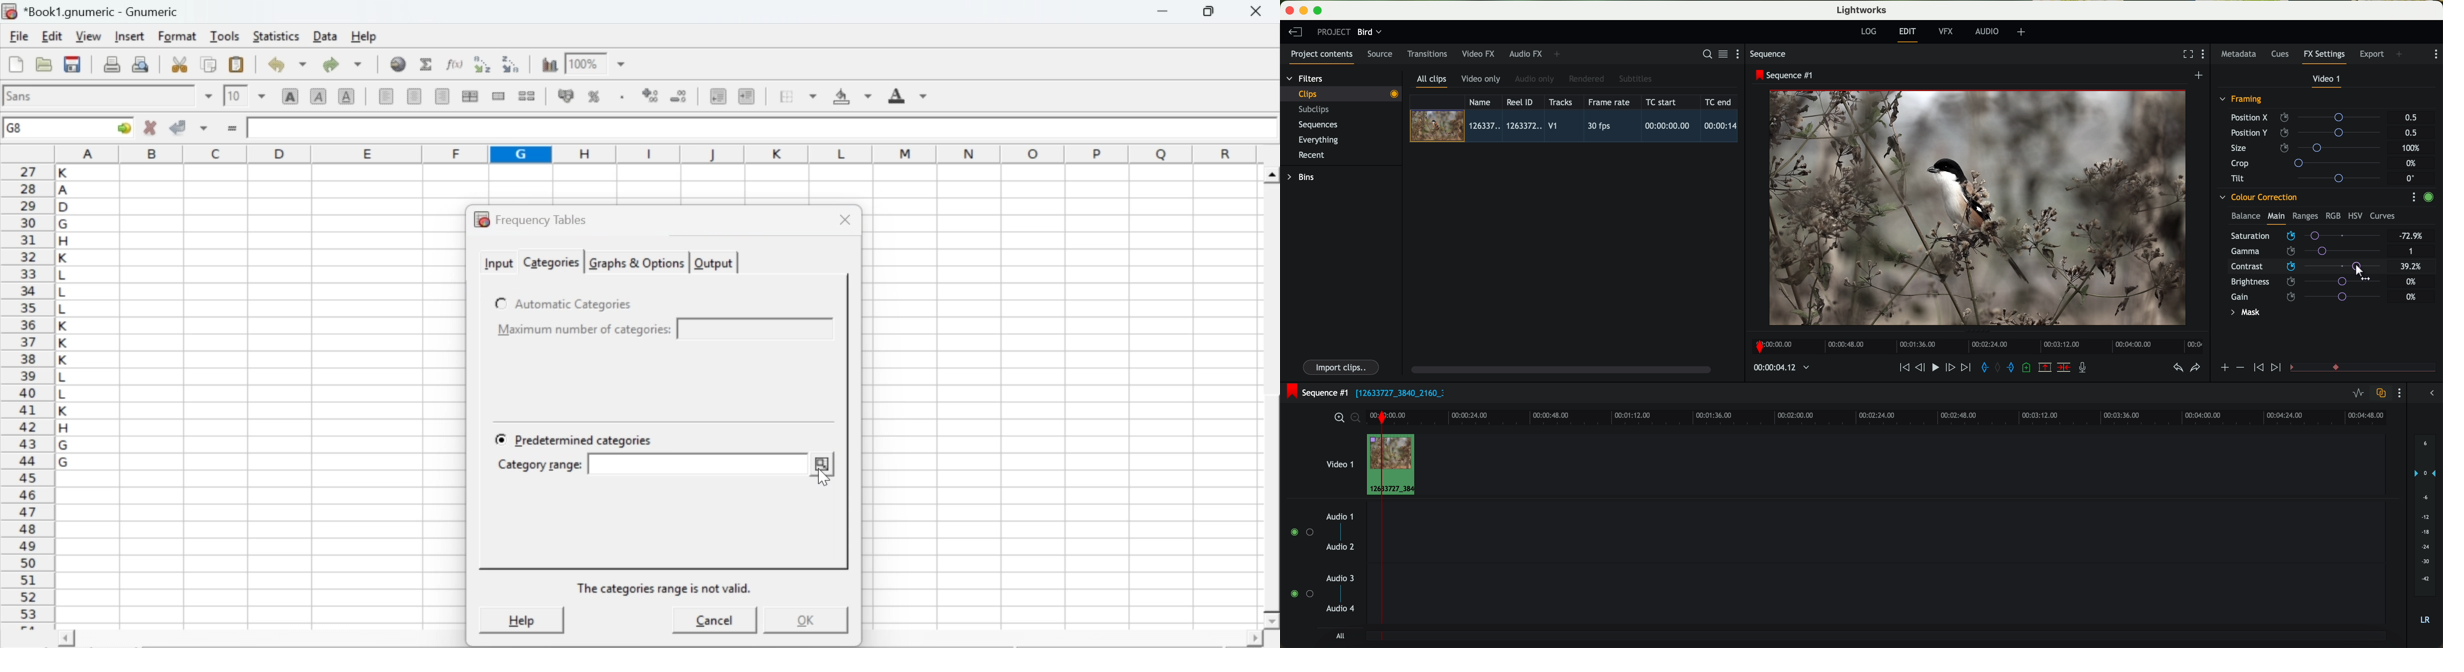 Image resolution: width=2464 pixels, height=672 pixels. I want to click on output, so click(715, 264).